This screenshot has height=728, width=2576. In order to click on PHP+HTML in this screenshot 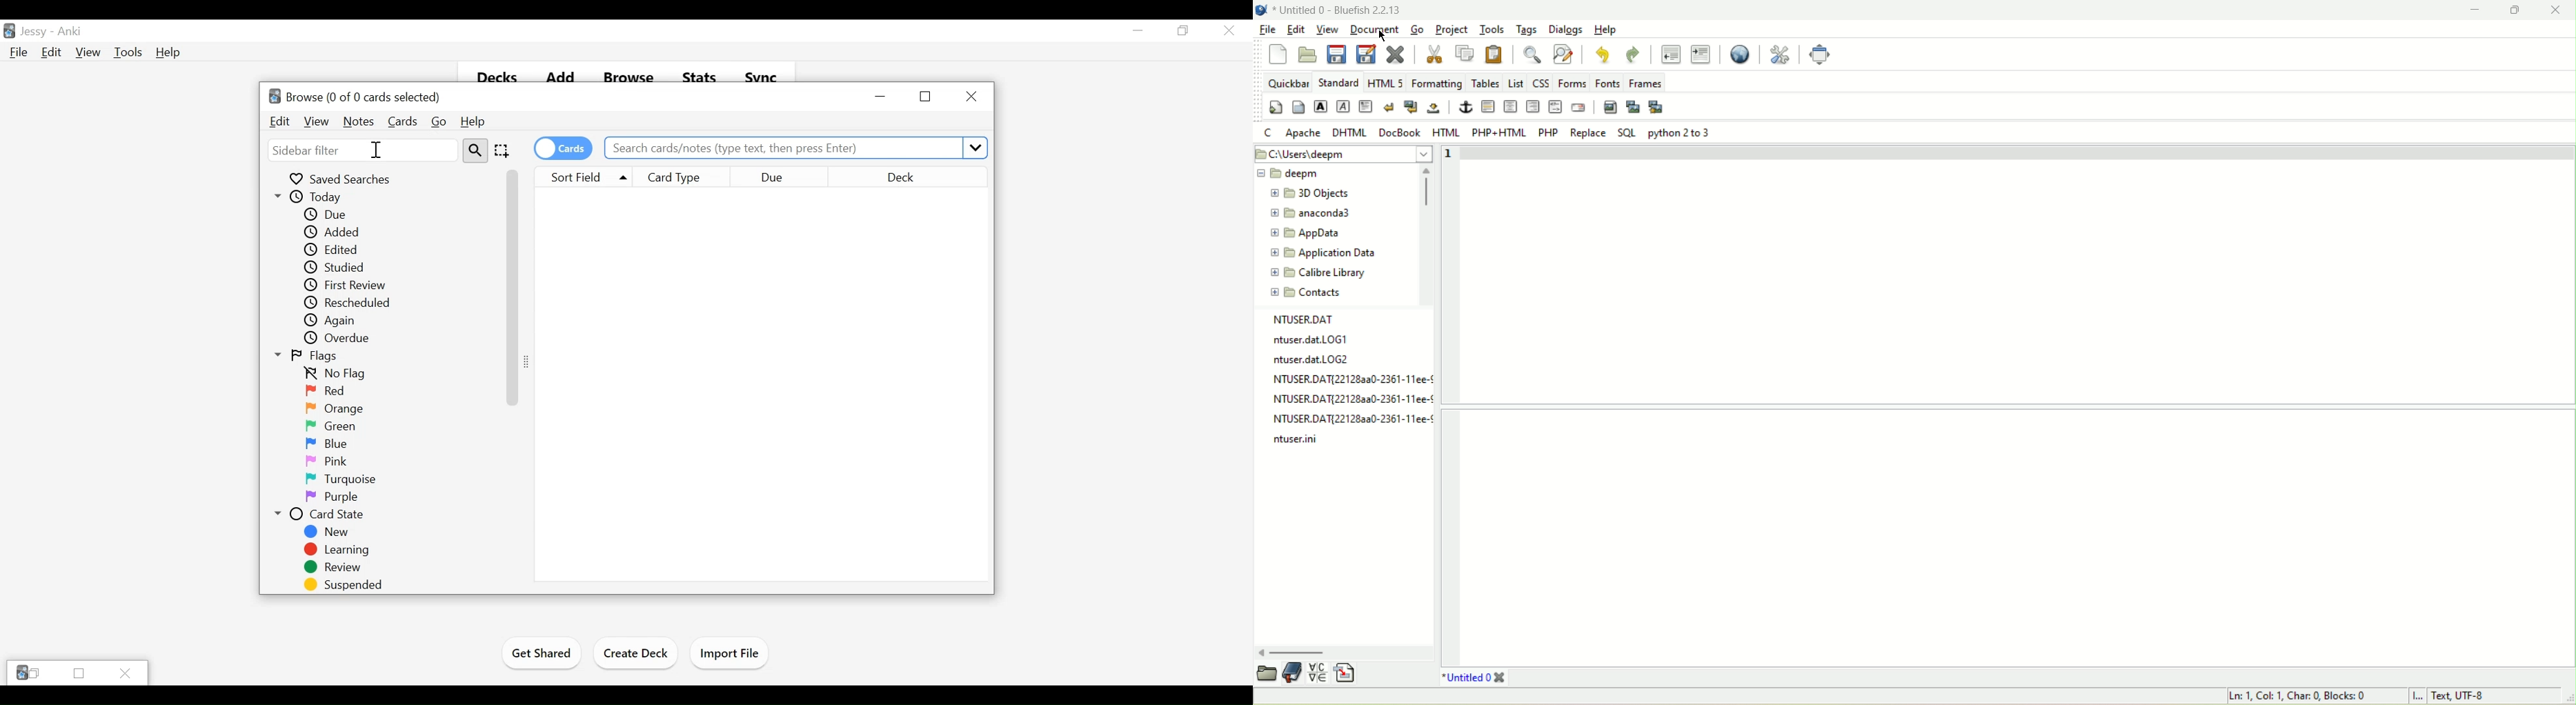, I will do `click(1500, 133)`.